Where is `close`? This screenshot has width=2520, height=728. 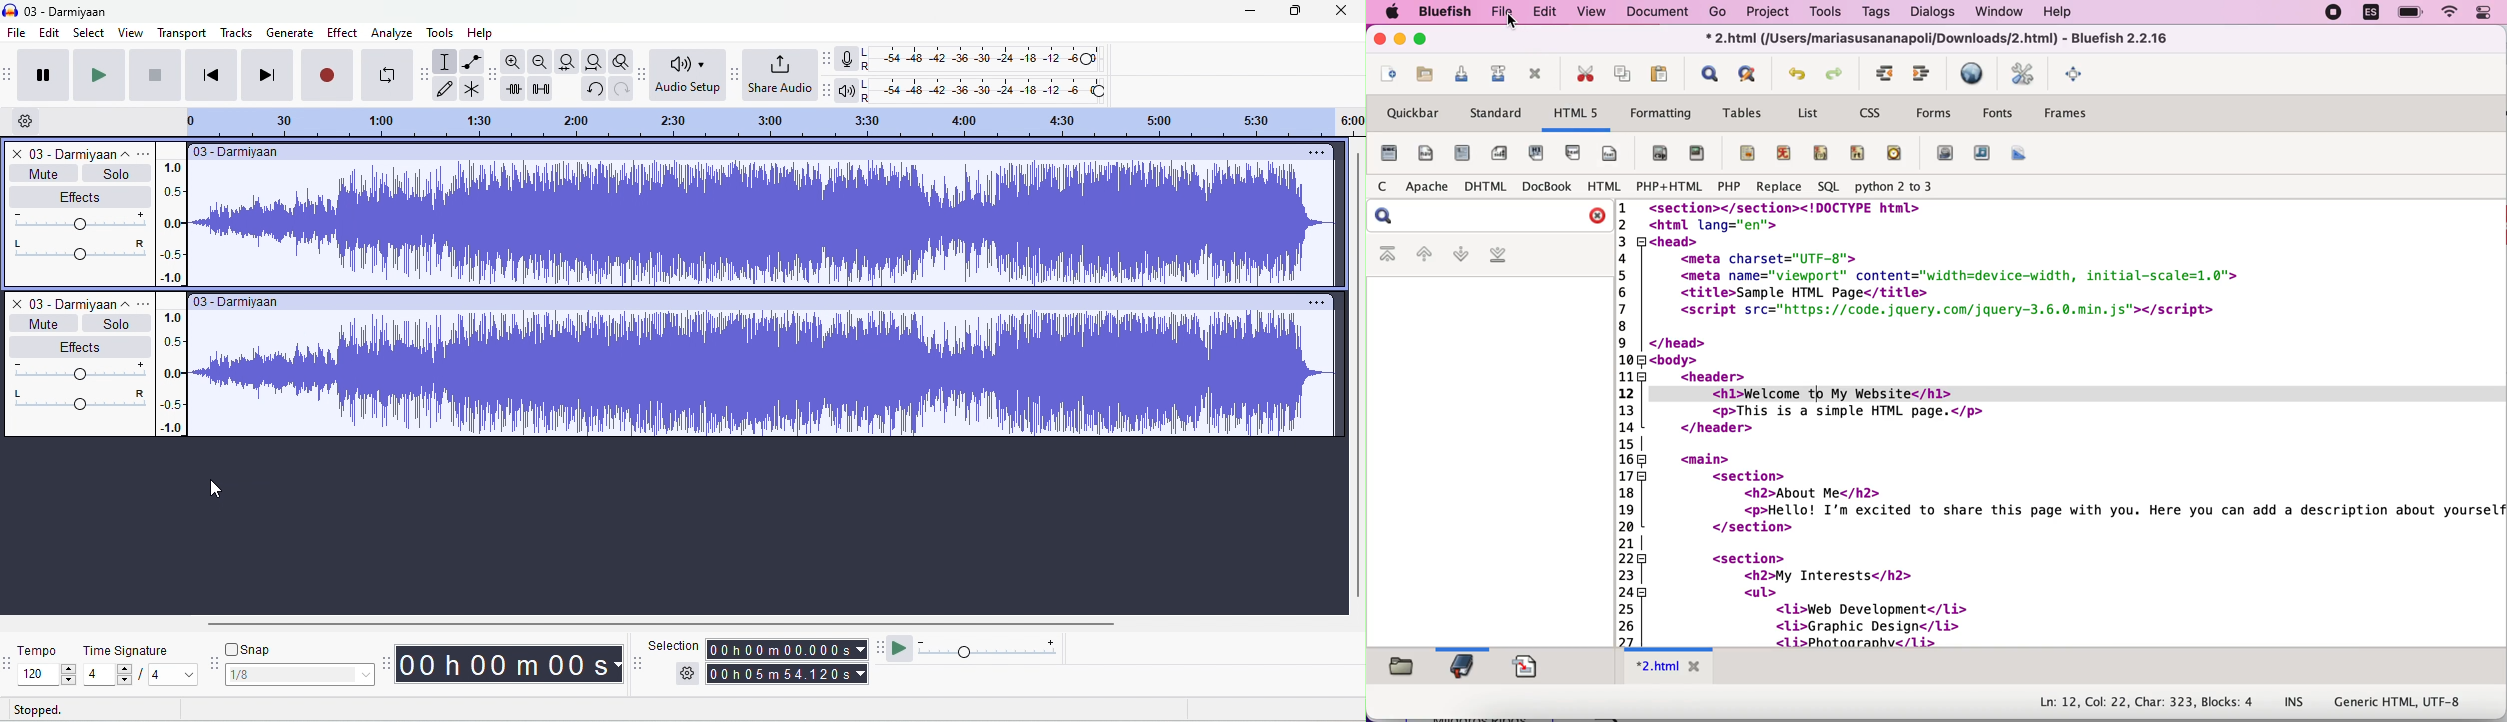 close is located at coordinates (1340, 13).